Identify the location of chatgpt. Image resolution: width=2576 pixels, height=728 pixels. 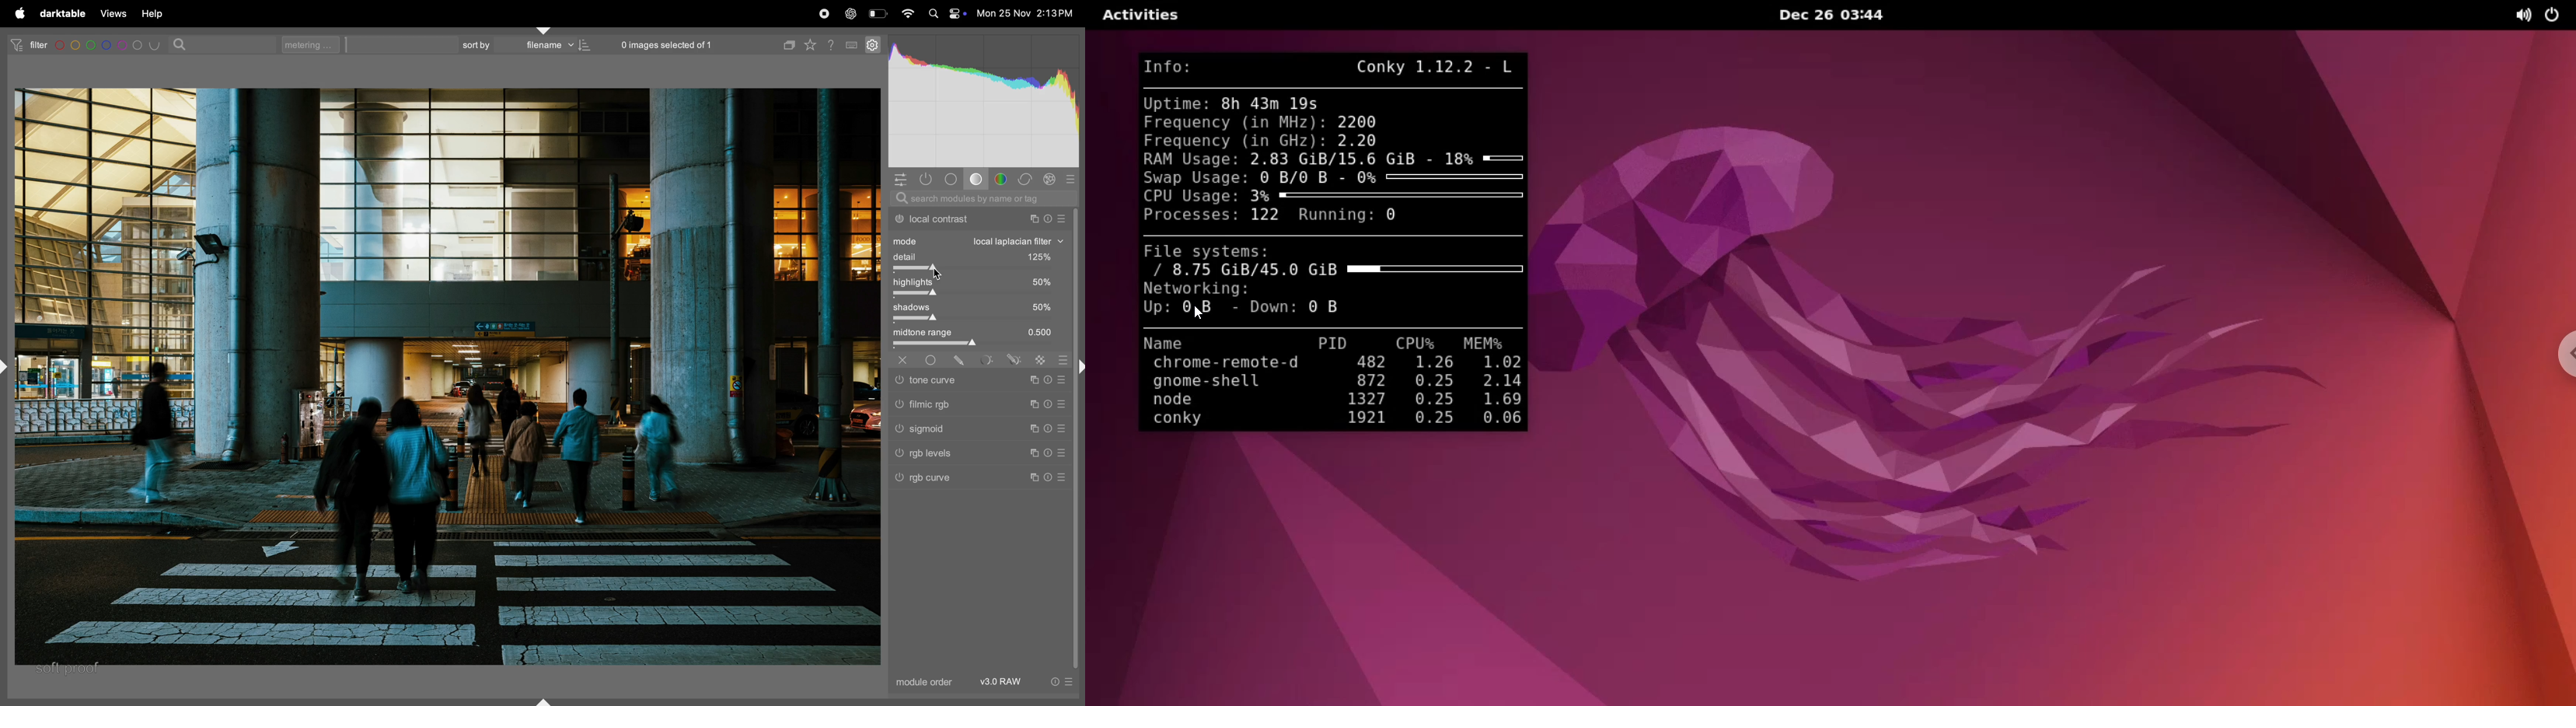
(850, 13).